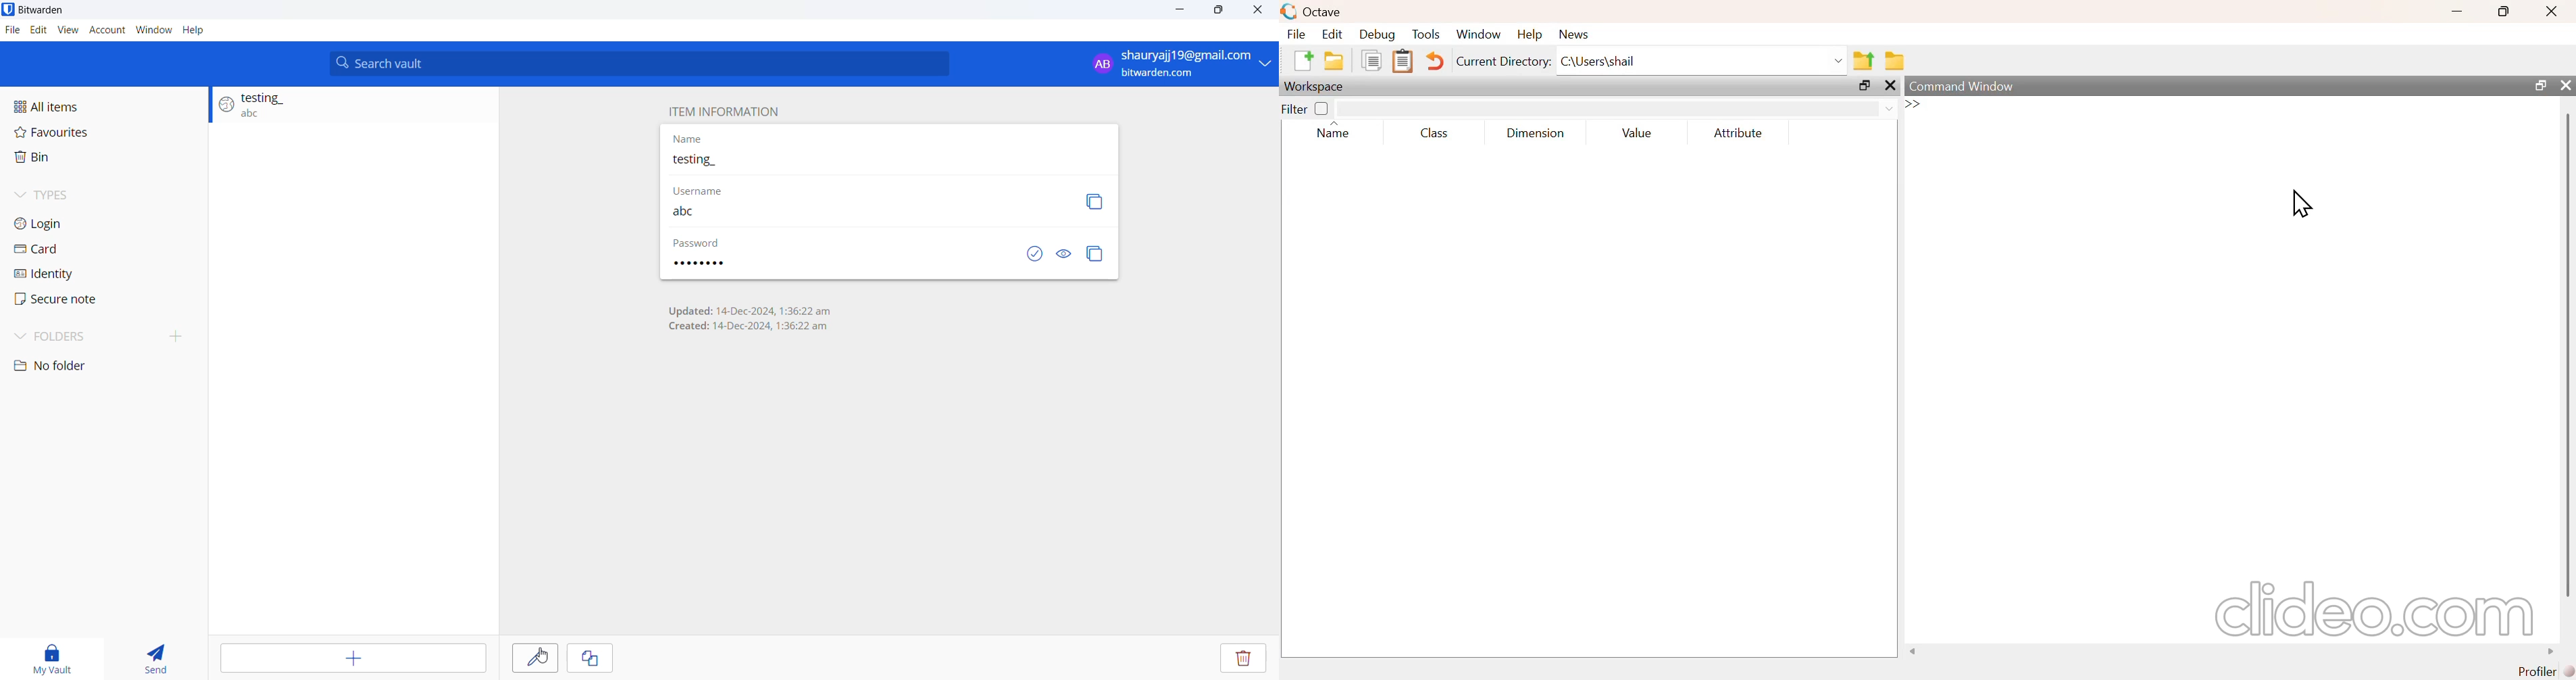  I want to click on prompt cursor, so click(1909, 105).